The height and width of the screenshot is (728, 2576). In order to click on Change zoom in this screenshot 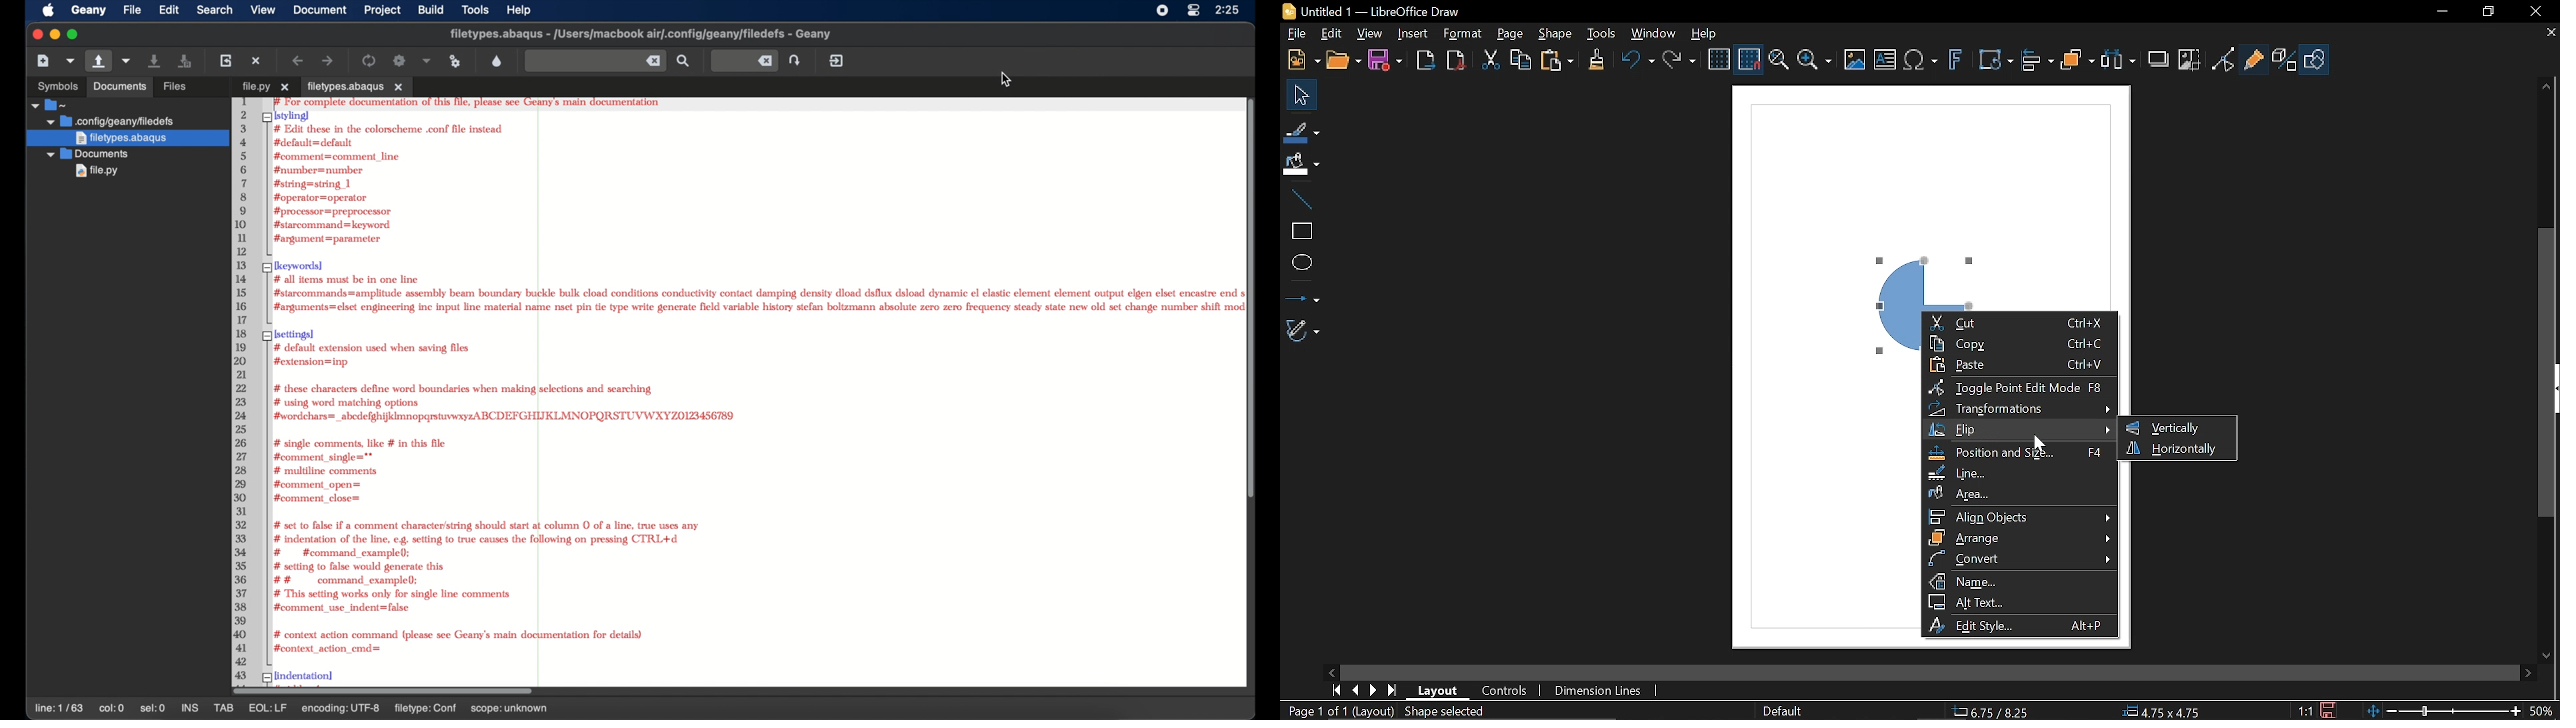, I will do `click(2441, 710)`.